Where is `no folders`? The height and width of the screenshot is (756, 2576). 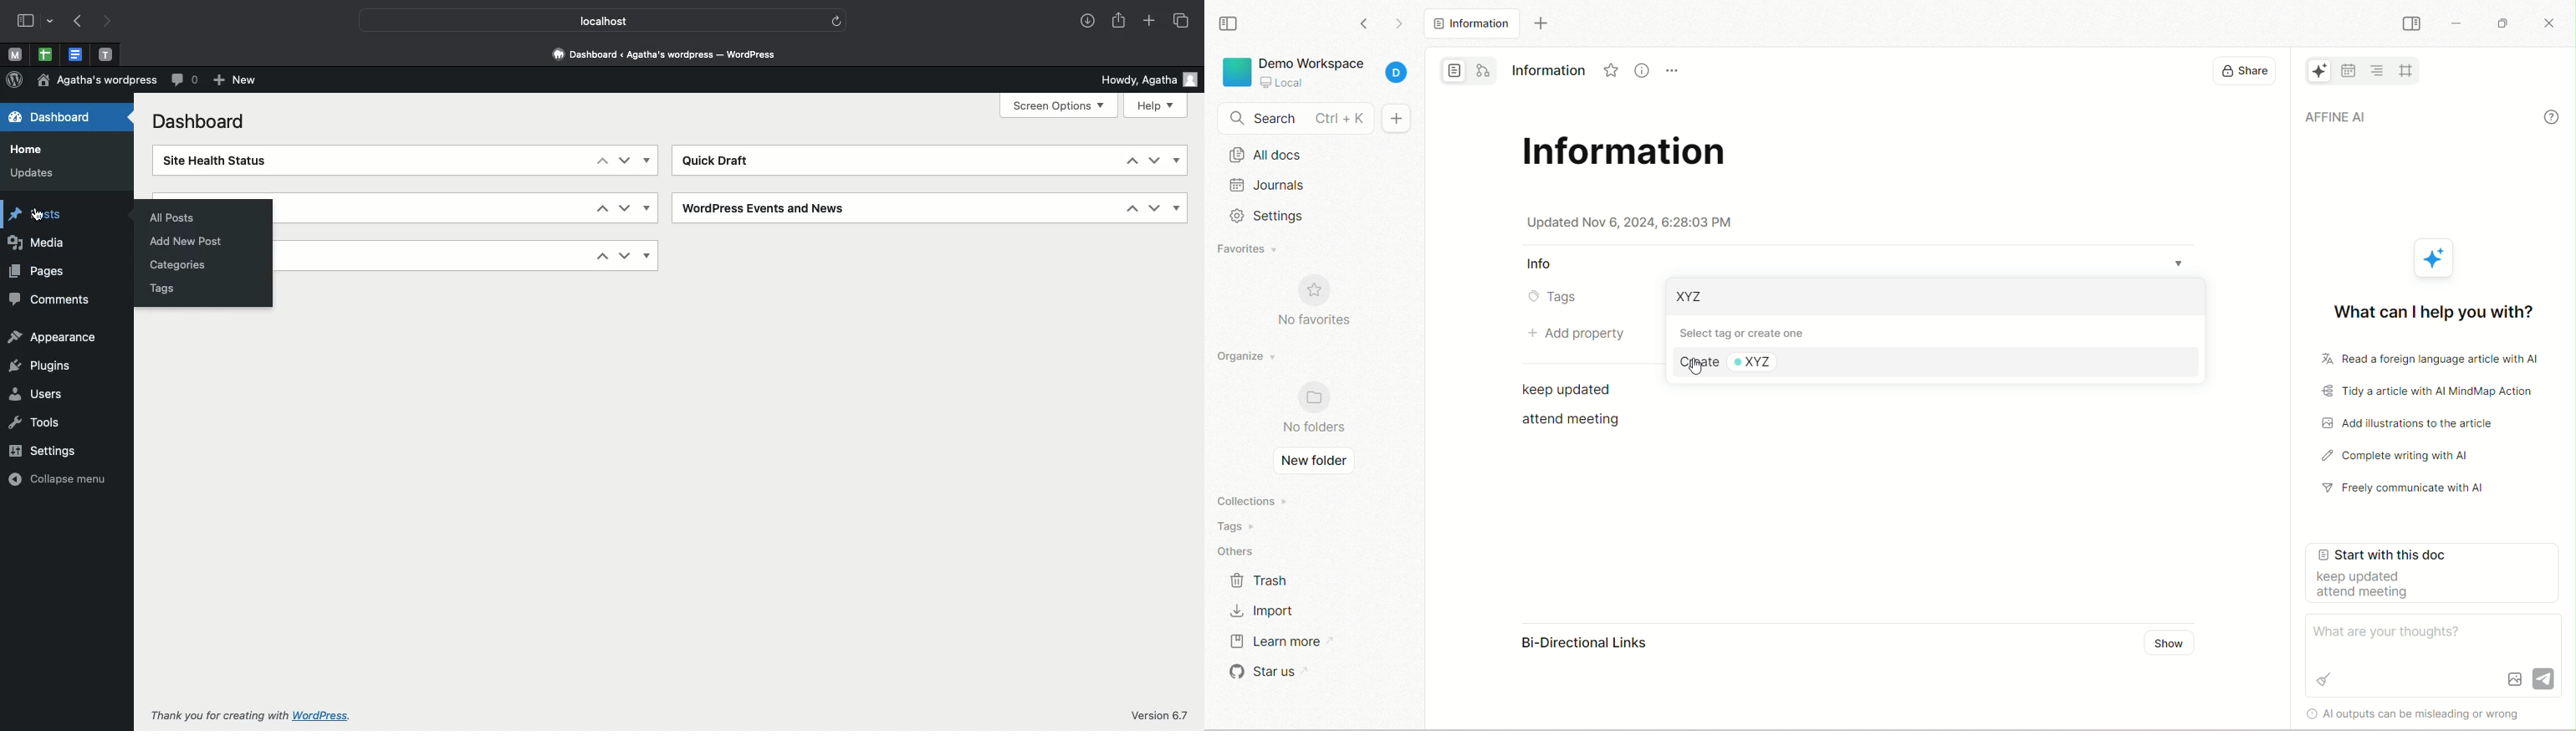
no folders is located at coordinates (1312, 411).